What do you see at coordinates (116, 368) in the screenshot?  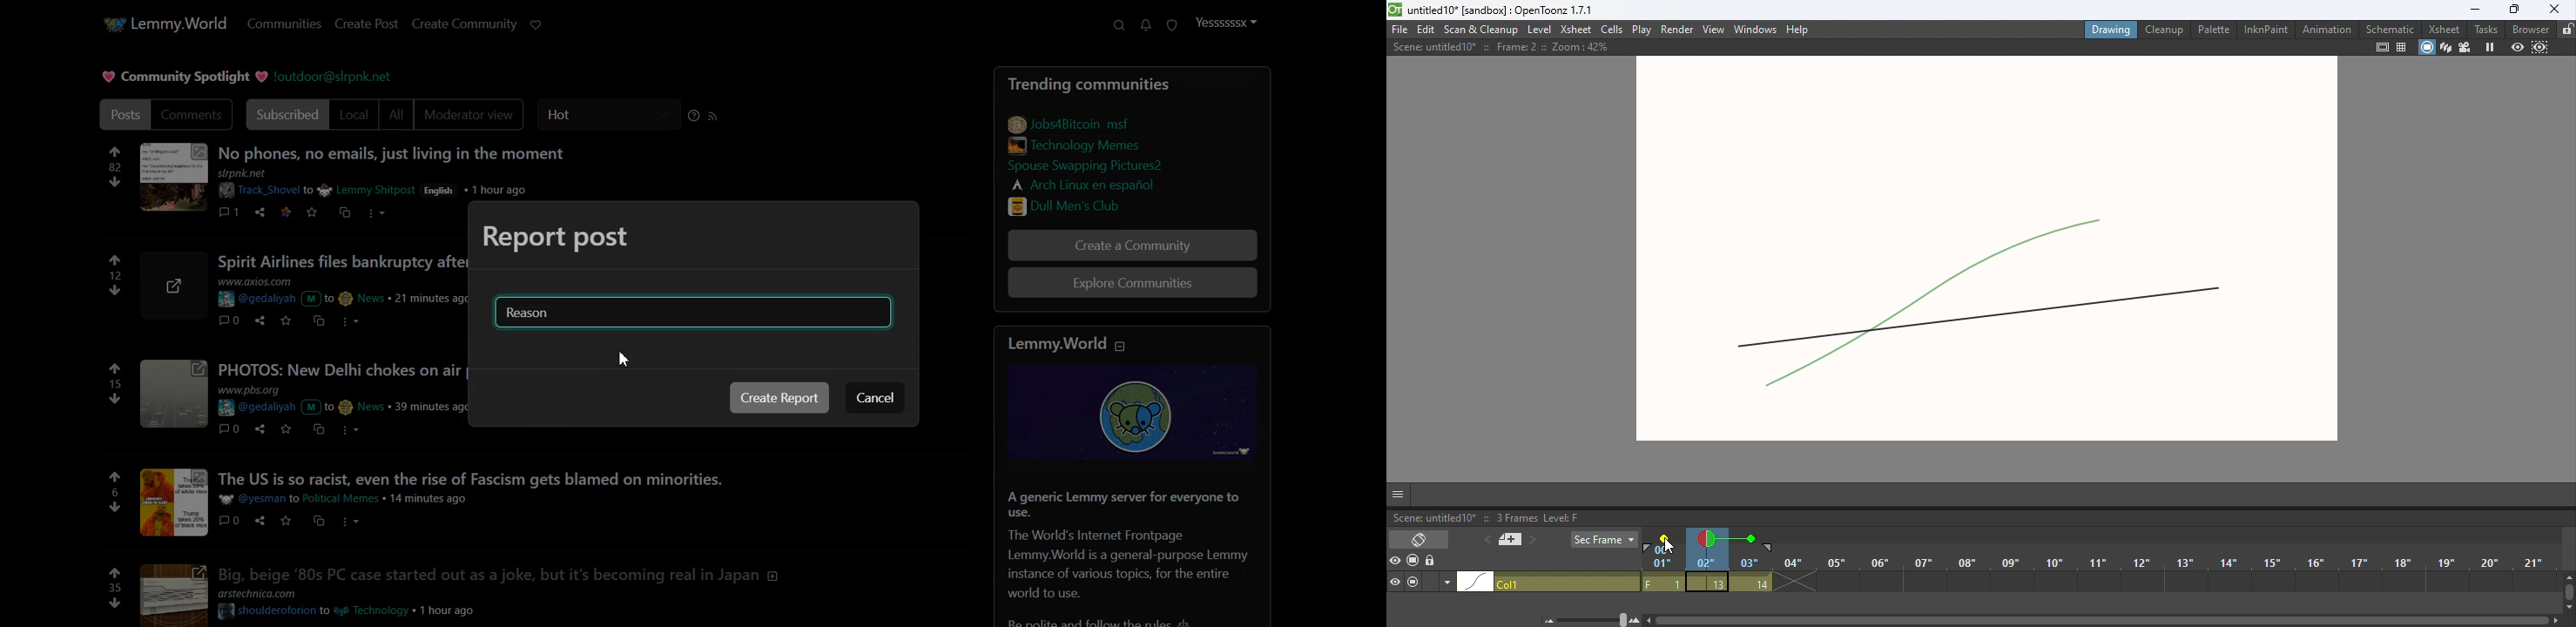 I see `upvote` at bounding box center [116, 368].